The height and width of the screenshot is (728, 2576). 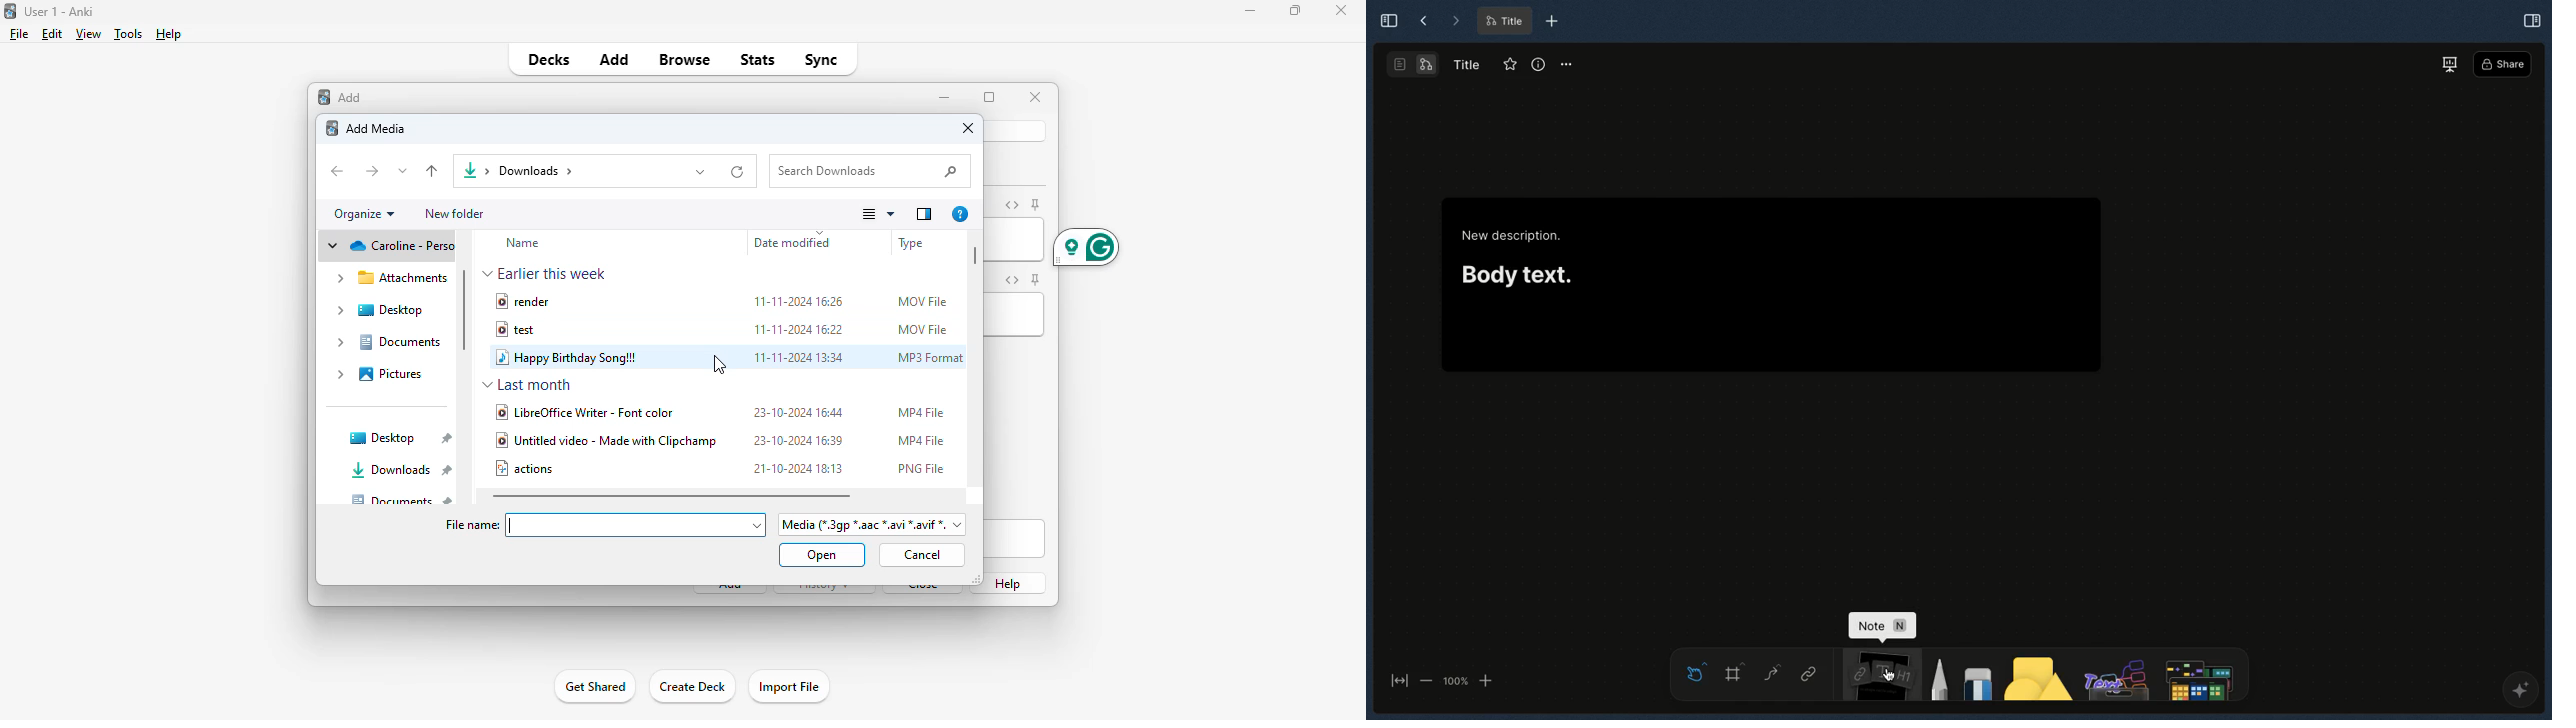 What do you see at coordinates (878, 213) in the screenshot?
I see `change your view` at bounding box center [878, 213].